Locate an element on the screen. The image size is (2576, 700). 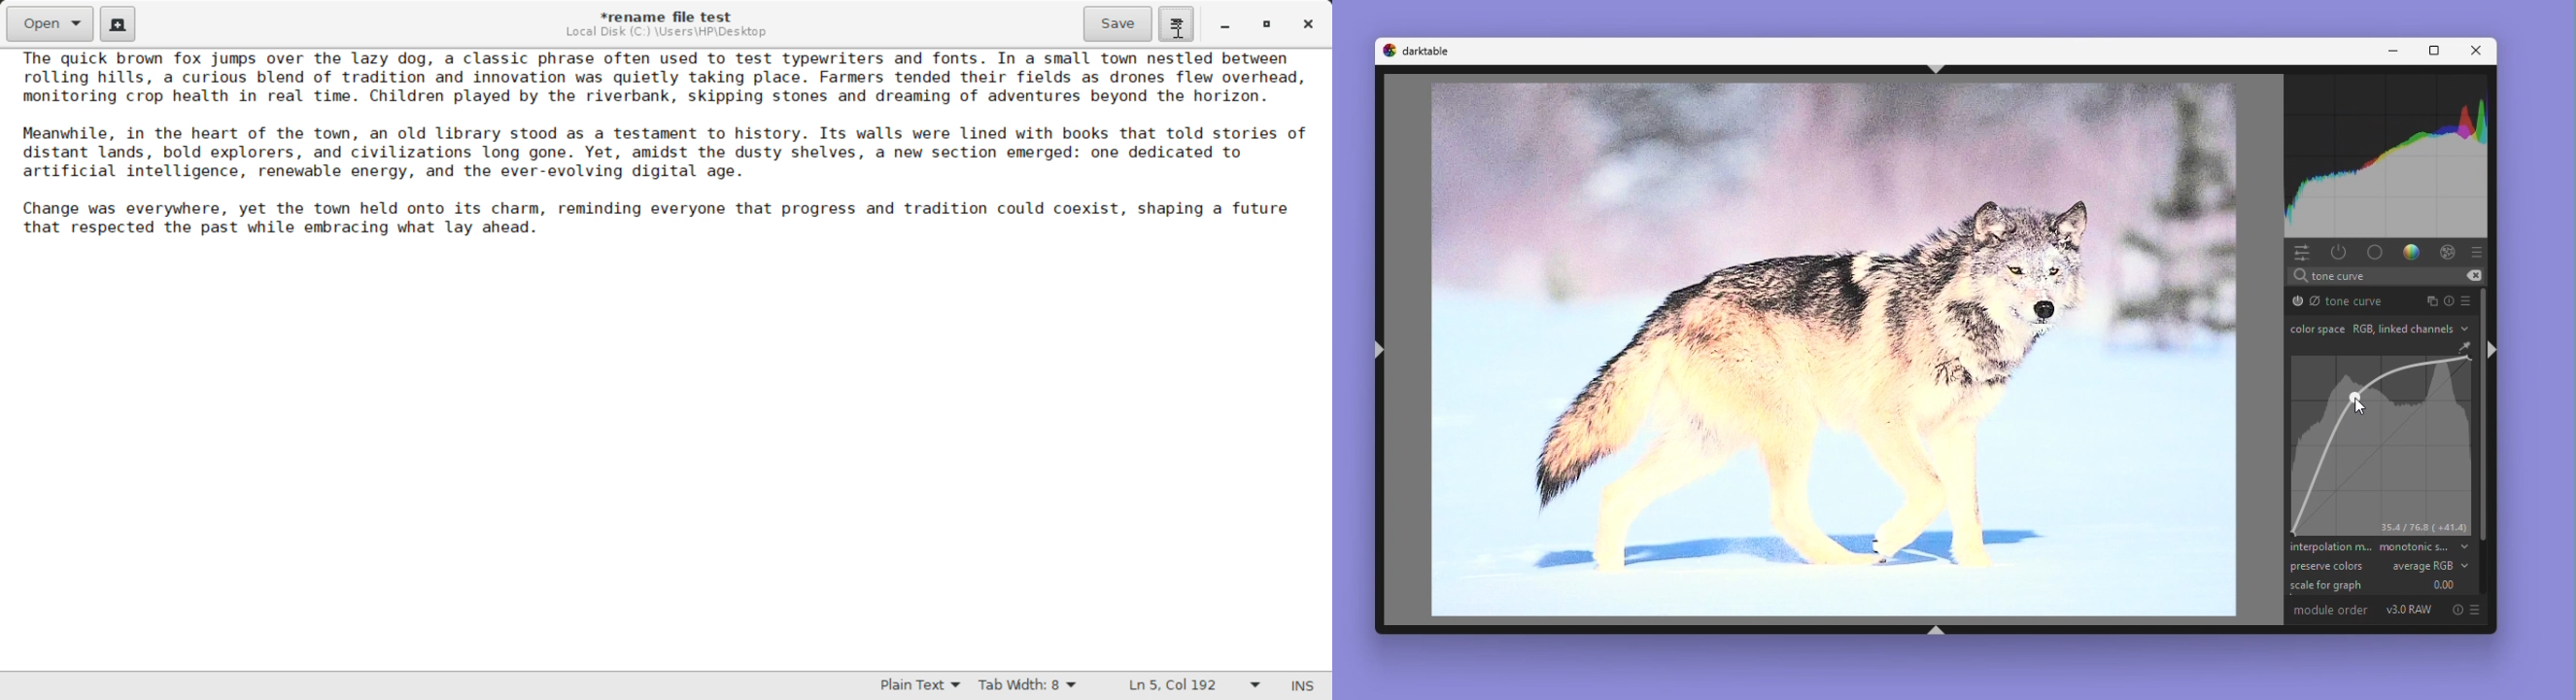
Vertical scrollbar is located at coordinates (2481, 415).